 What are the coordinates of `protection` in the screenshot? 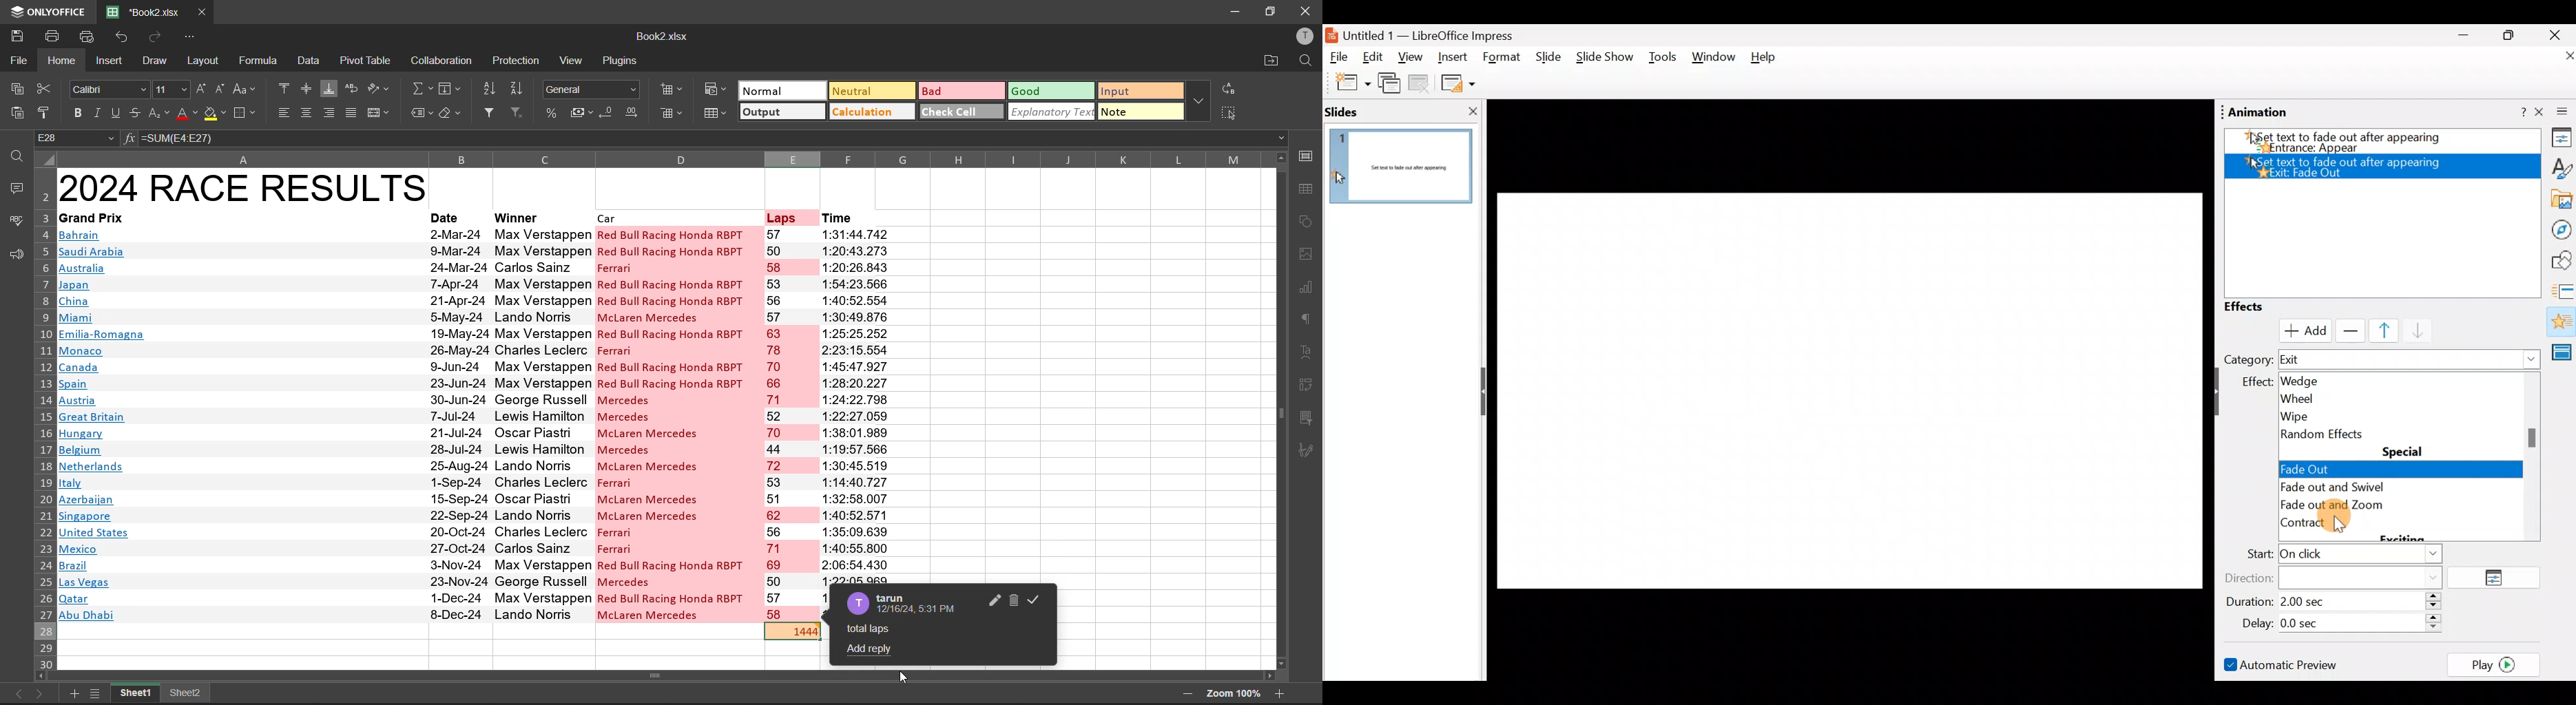 It's located at (517, 61).